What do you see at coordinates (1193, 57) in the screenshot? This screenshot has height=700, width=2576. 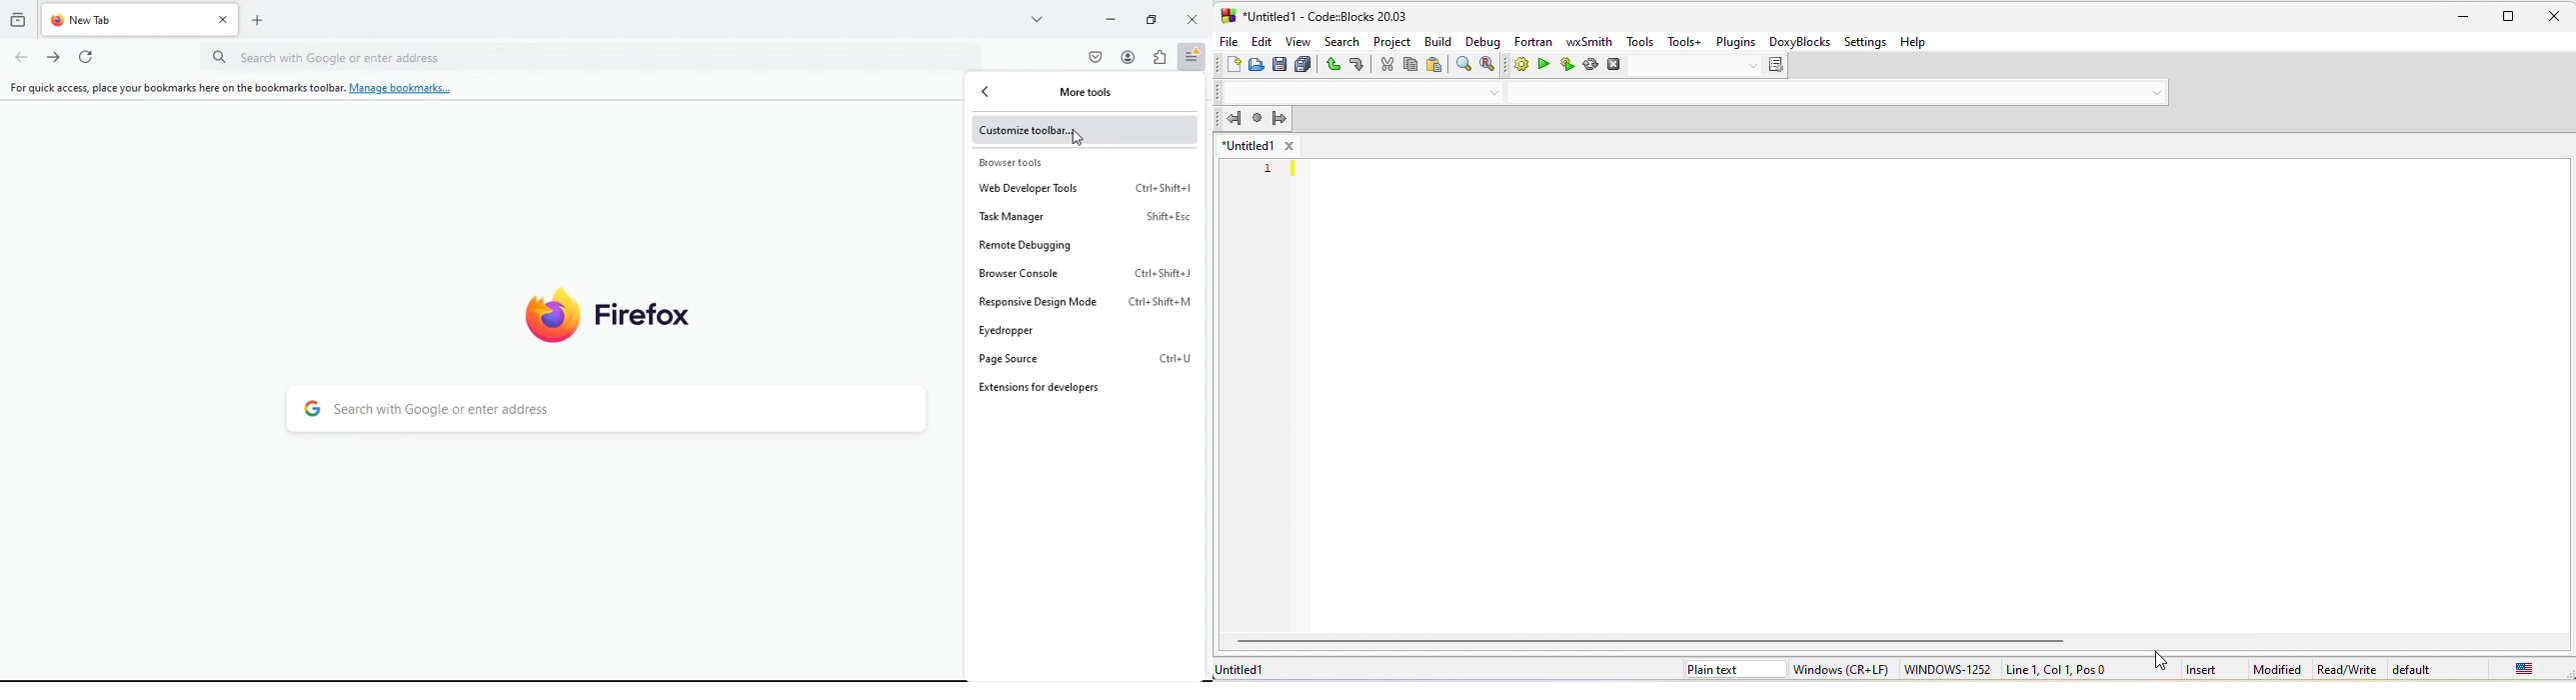 I see `menu` at bounding box center [1193, 57].